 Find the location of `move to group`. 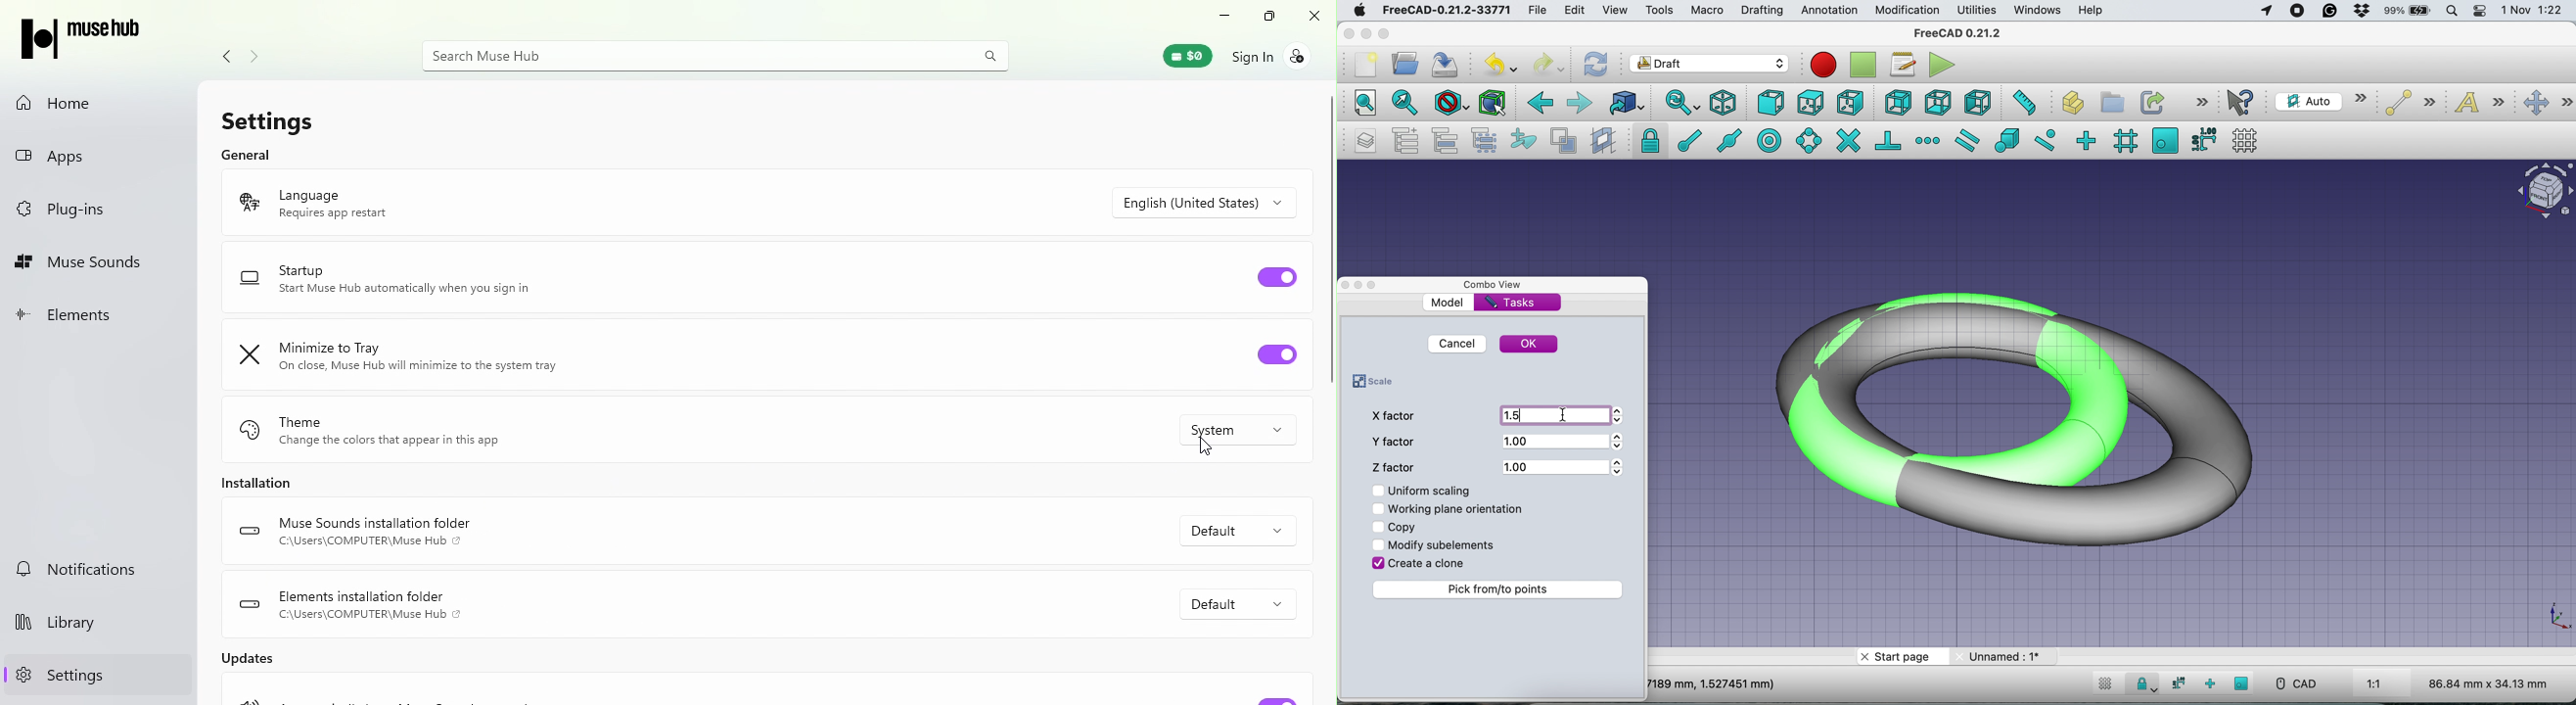

move to group is located at coordinates (1449, 140).